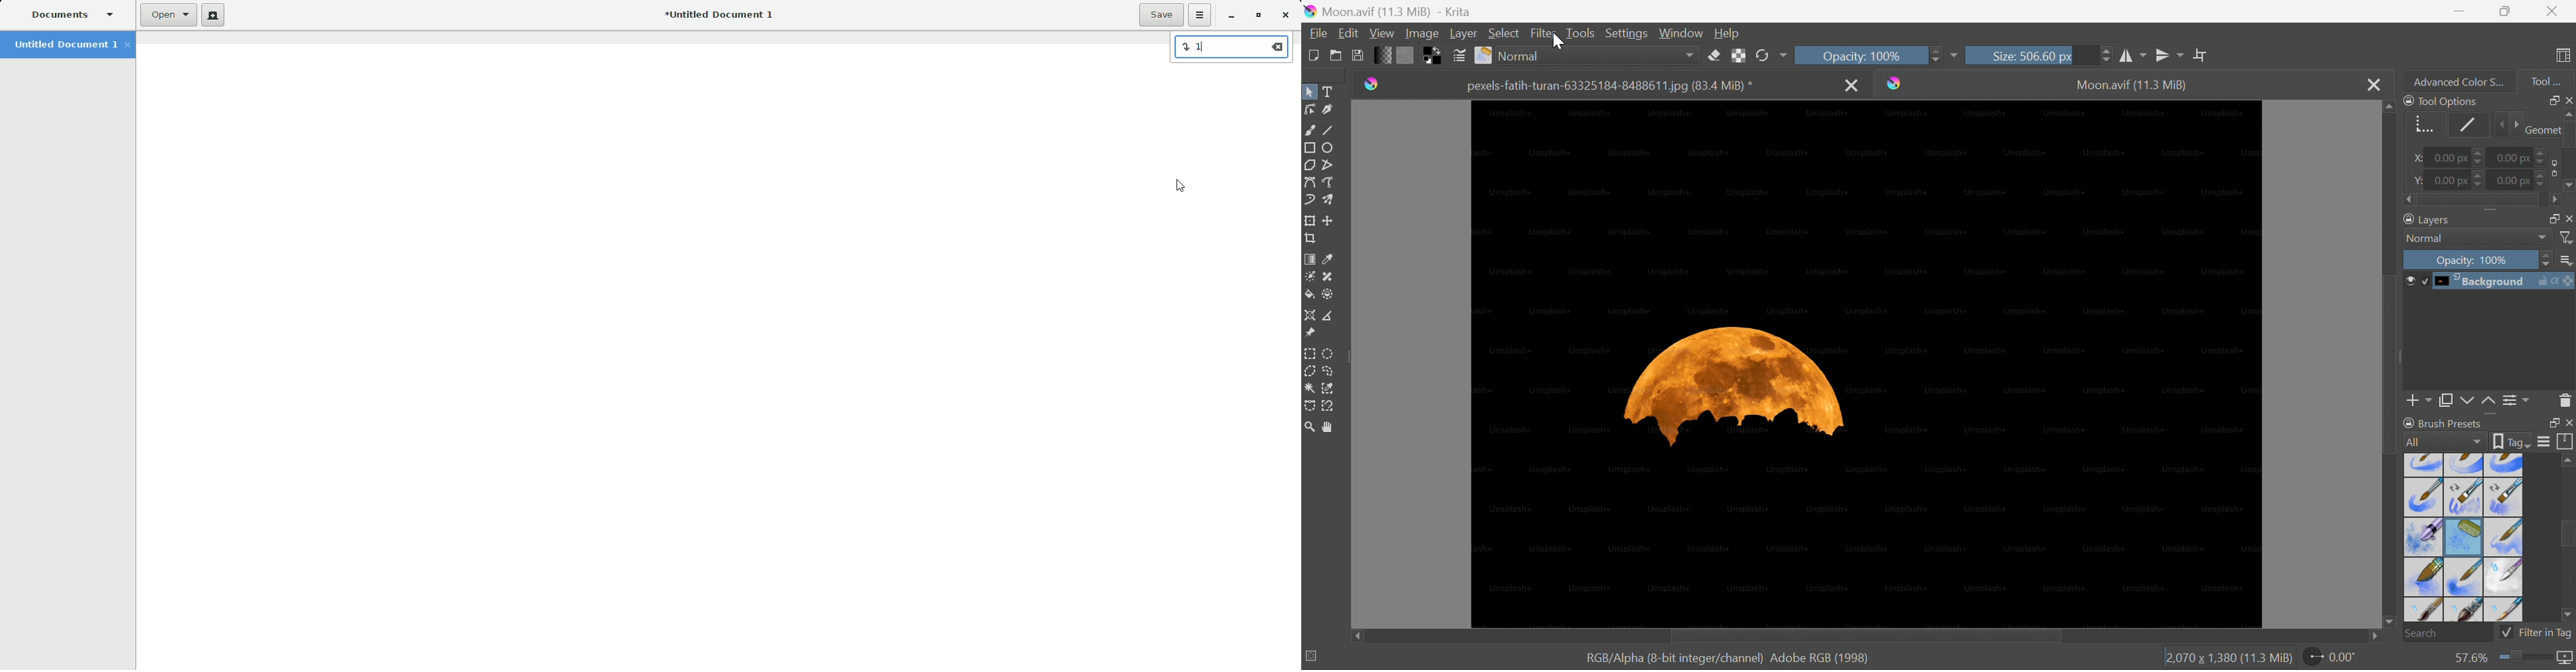 Image resolution: width=2576 pixels, height=672 pixels. What do you see at coordinates (1864, 637) in the screenshot?
I see `Scroll bar` at bounding box center [1864, 637].